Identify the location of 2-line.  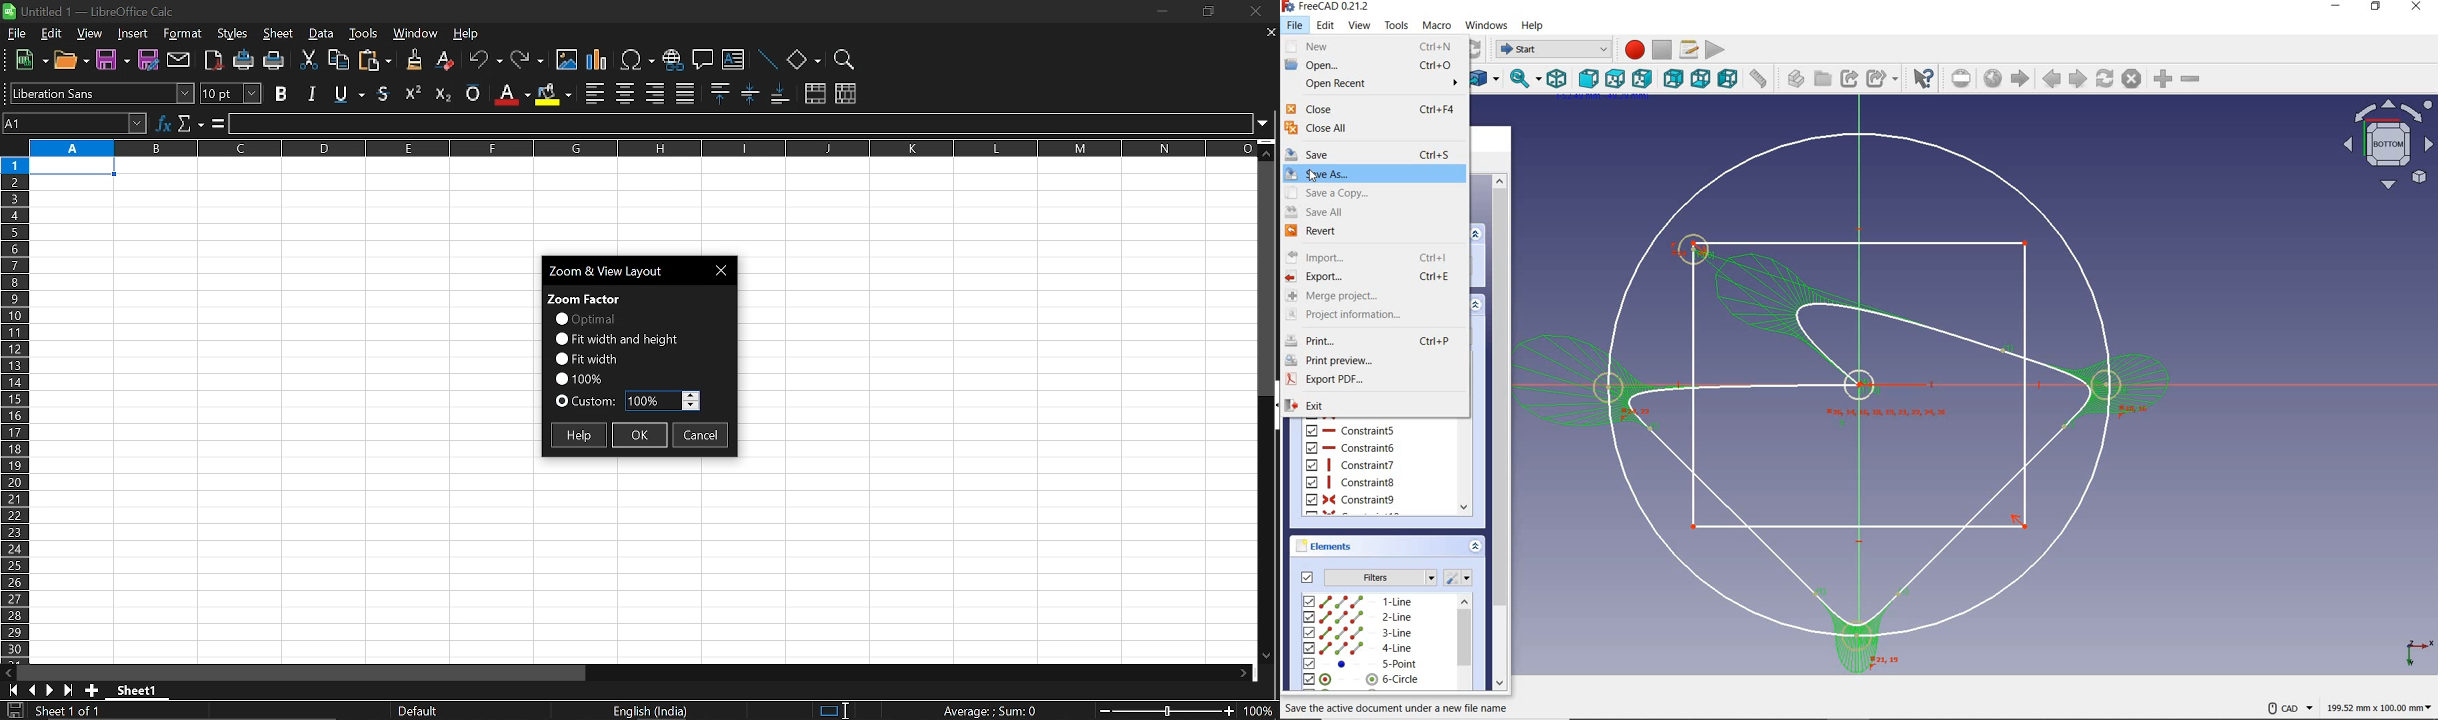
(1358, 617).